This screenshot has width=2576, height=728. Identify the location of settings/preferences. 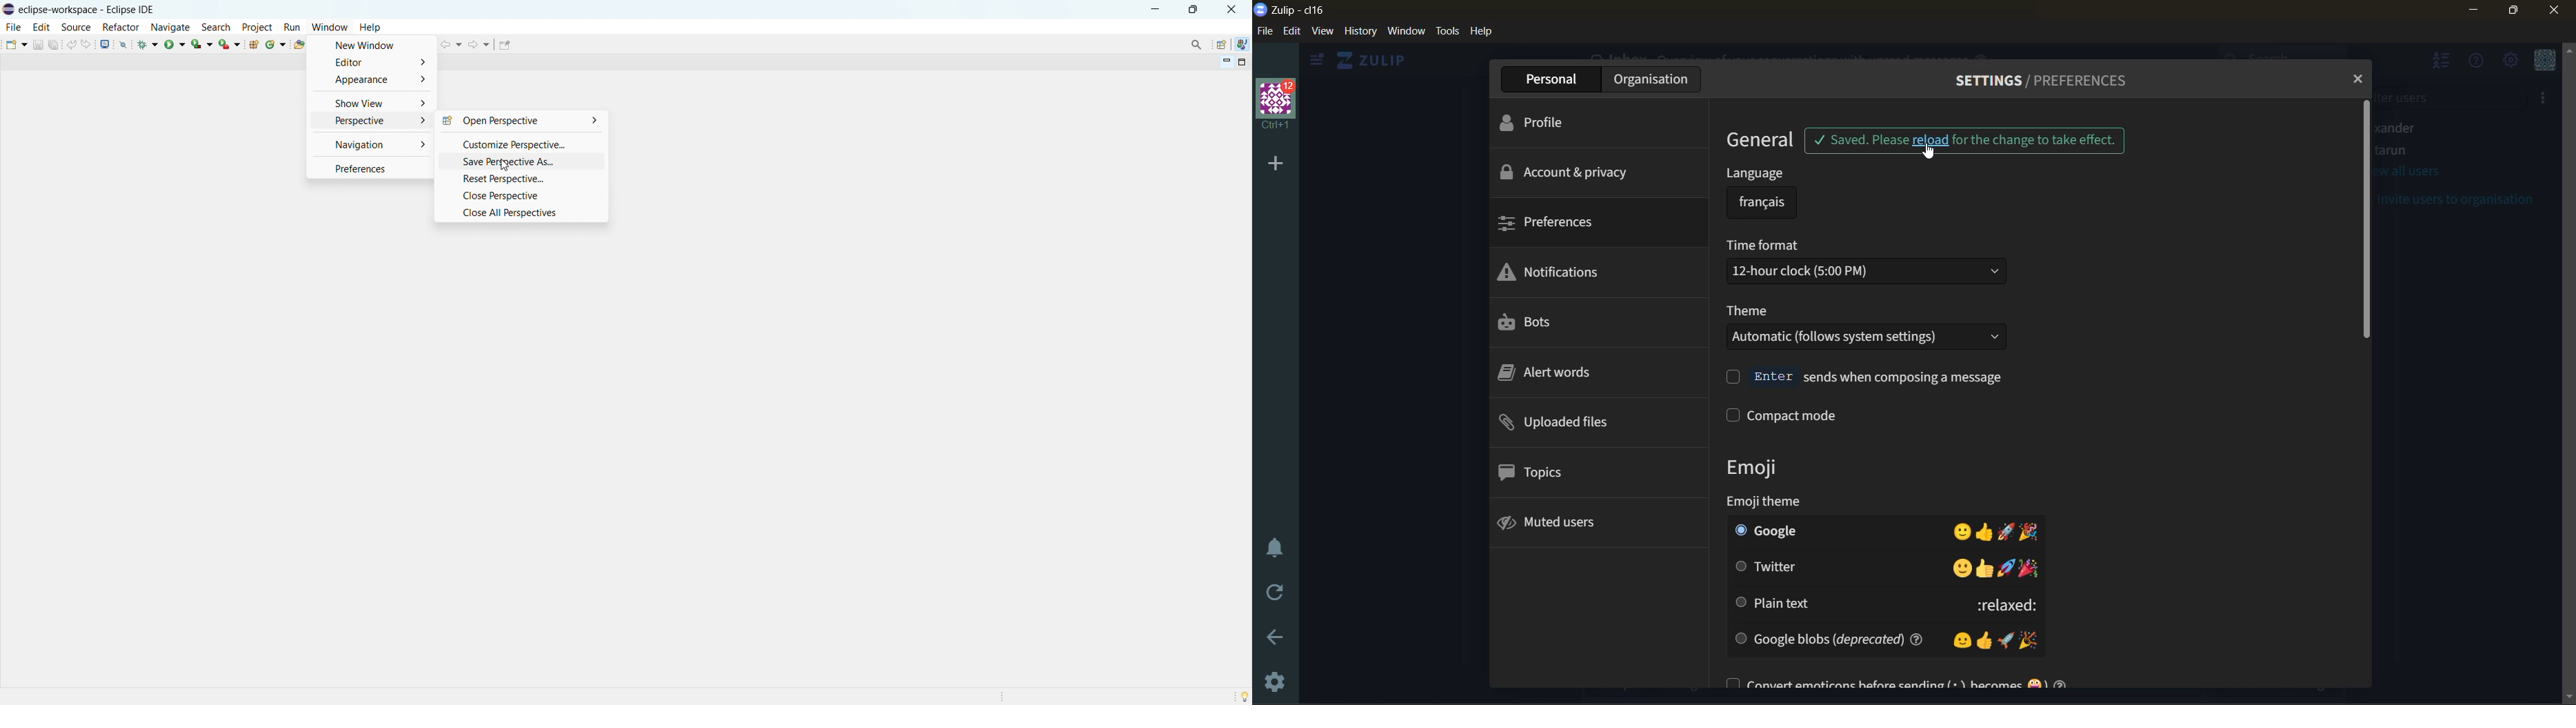
(2051, 81).